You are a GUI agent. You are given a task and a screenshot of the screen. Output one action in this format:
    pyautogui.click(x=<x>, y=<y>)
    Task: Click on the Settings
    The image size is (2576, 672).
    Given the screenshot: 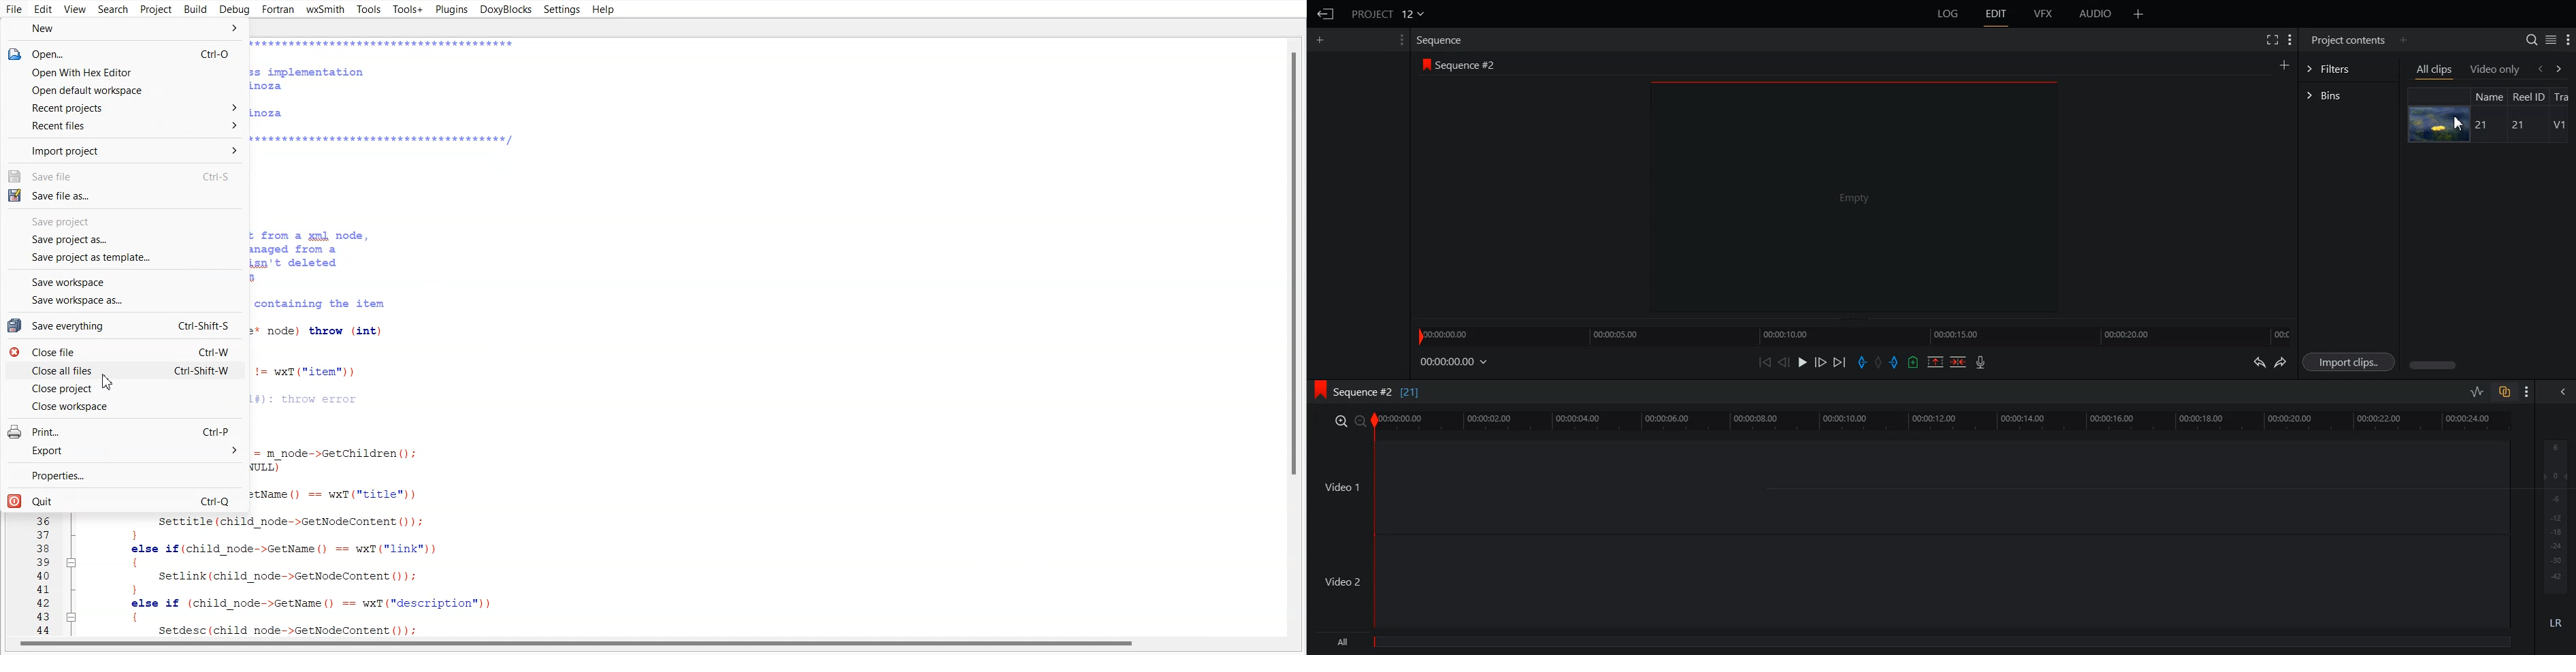 What is the action you would take?
    pyautogui.click(x=561, y=10)
    